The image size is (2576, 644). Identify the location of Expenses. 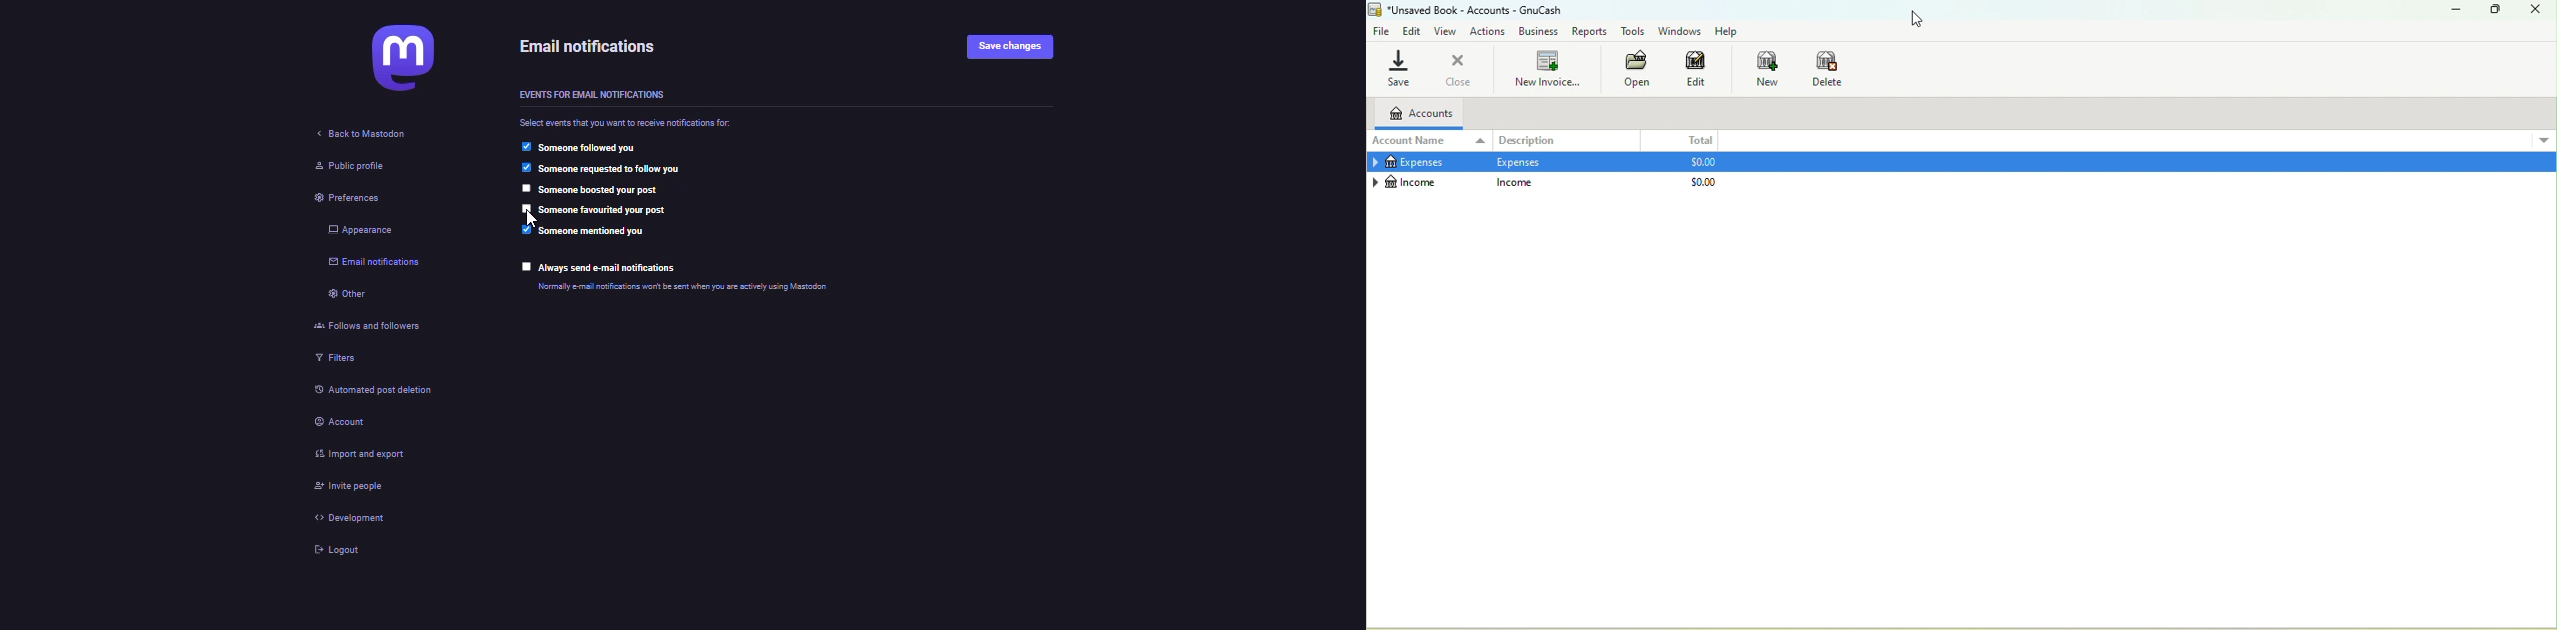
(1414, 162).